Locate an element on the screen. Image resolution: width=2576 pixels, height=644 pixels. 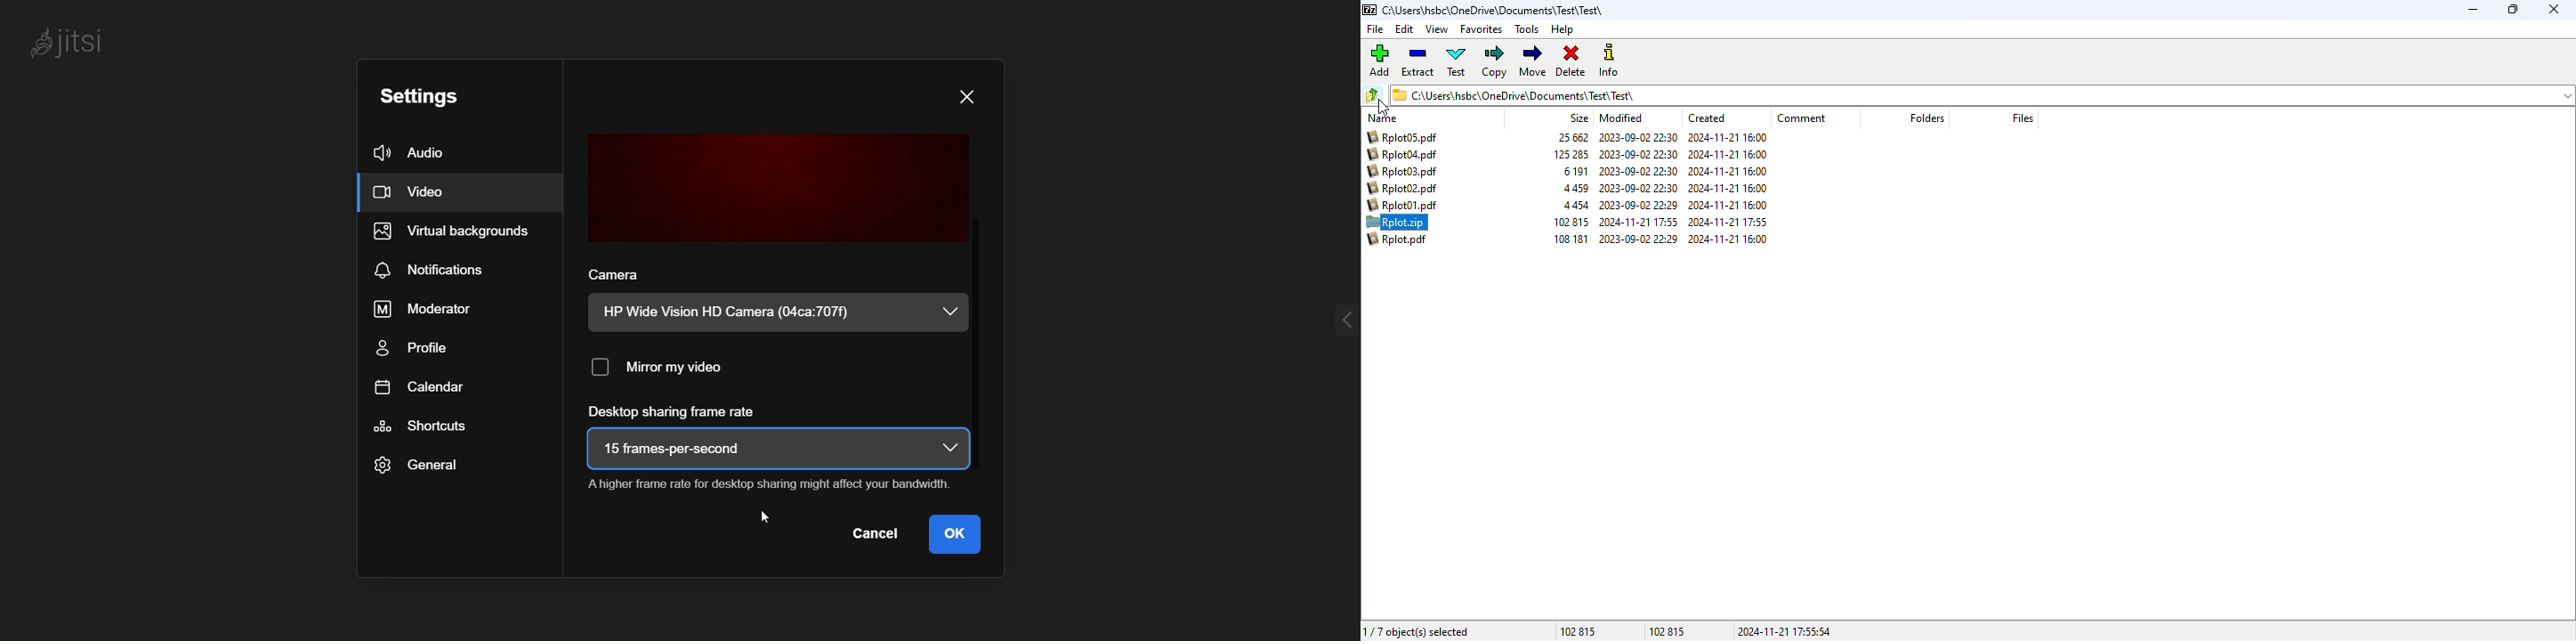
Rplot01.pdf is located at coordinates (1401, 205).